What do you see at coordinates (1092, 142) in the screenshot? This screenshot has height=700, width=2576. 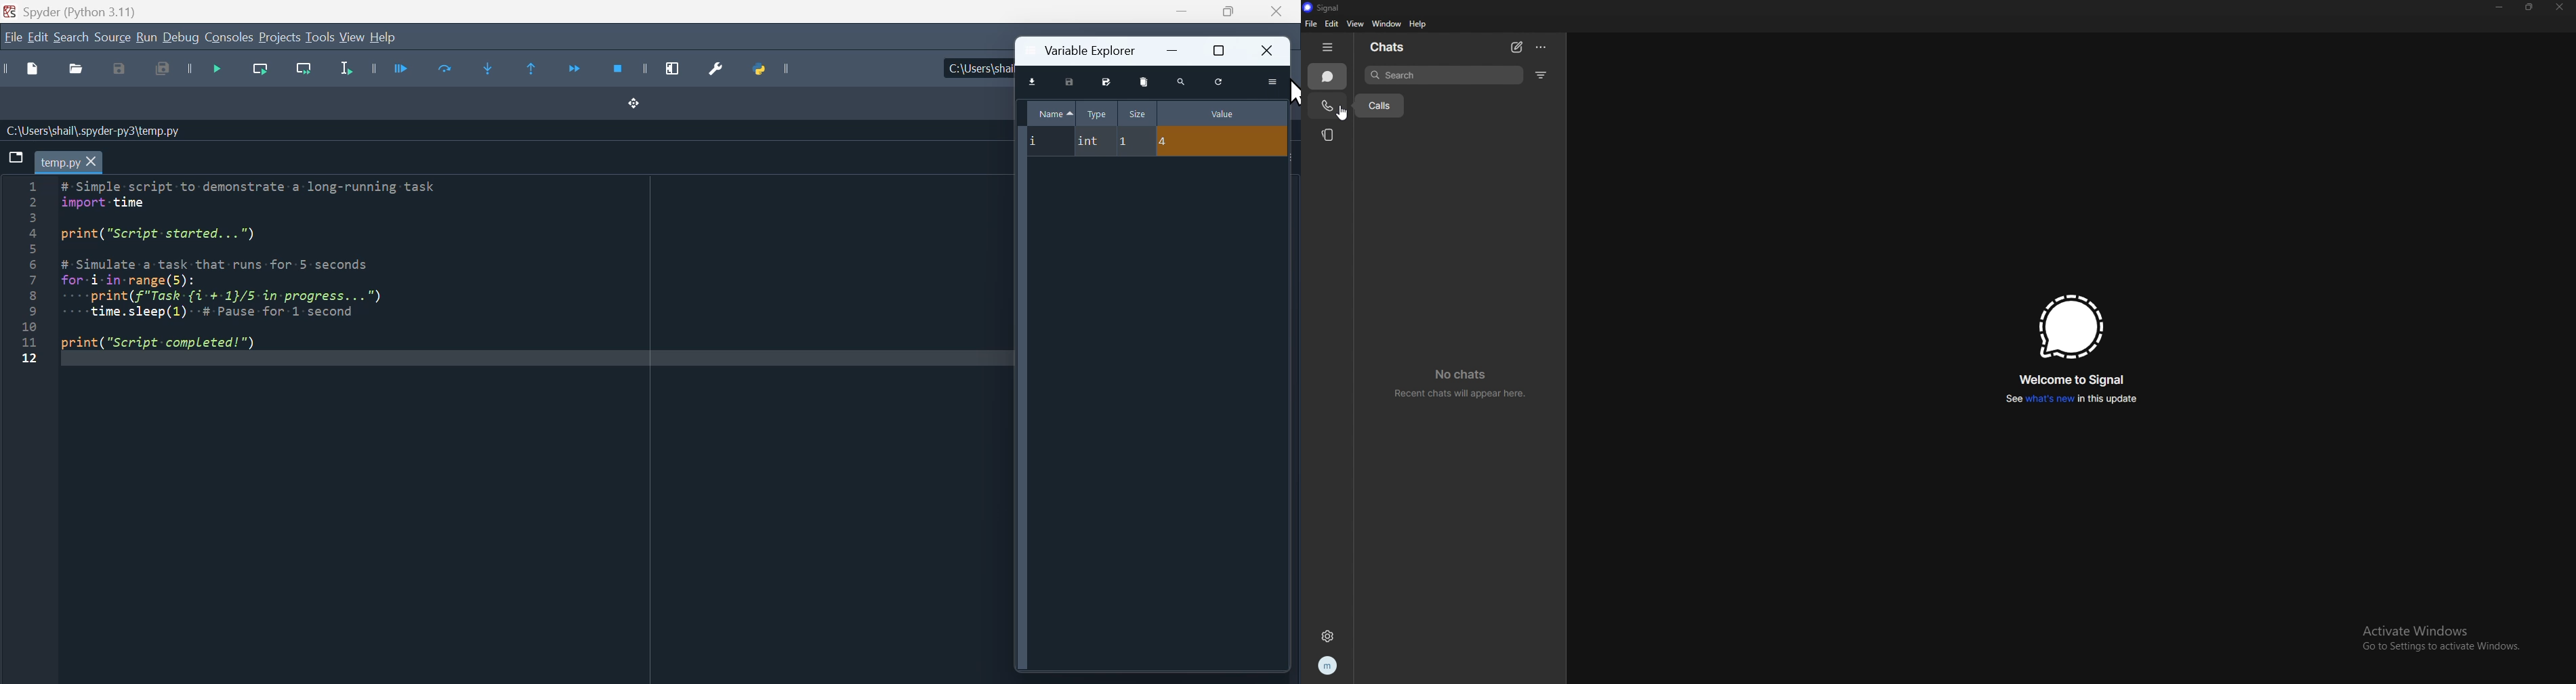 I see `int` at bounding box center [1092, 142].